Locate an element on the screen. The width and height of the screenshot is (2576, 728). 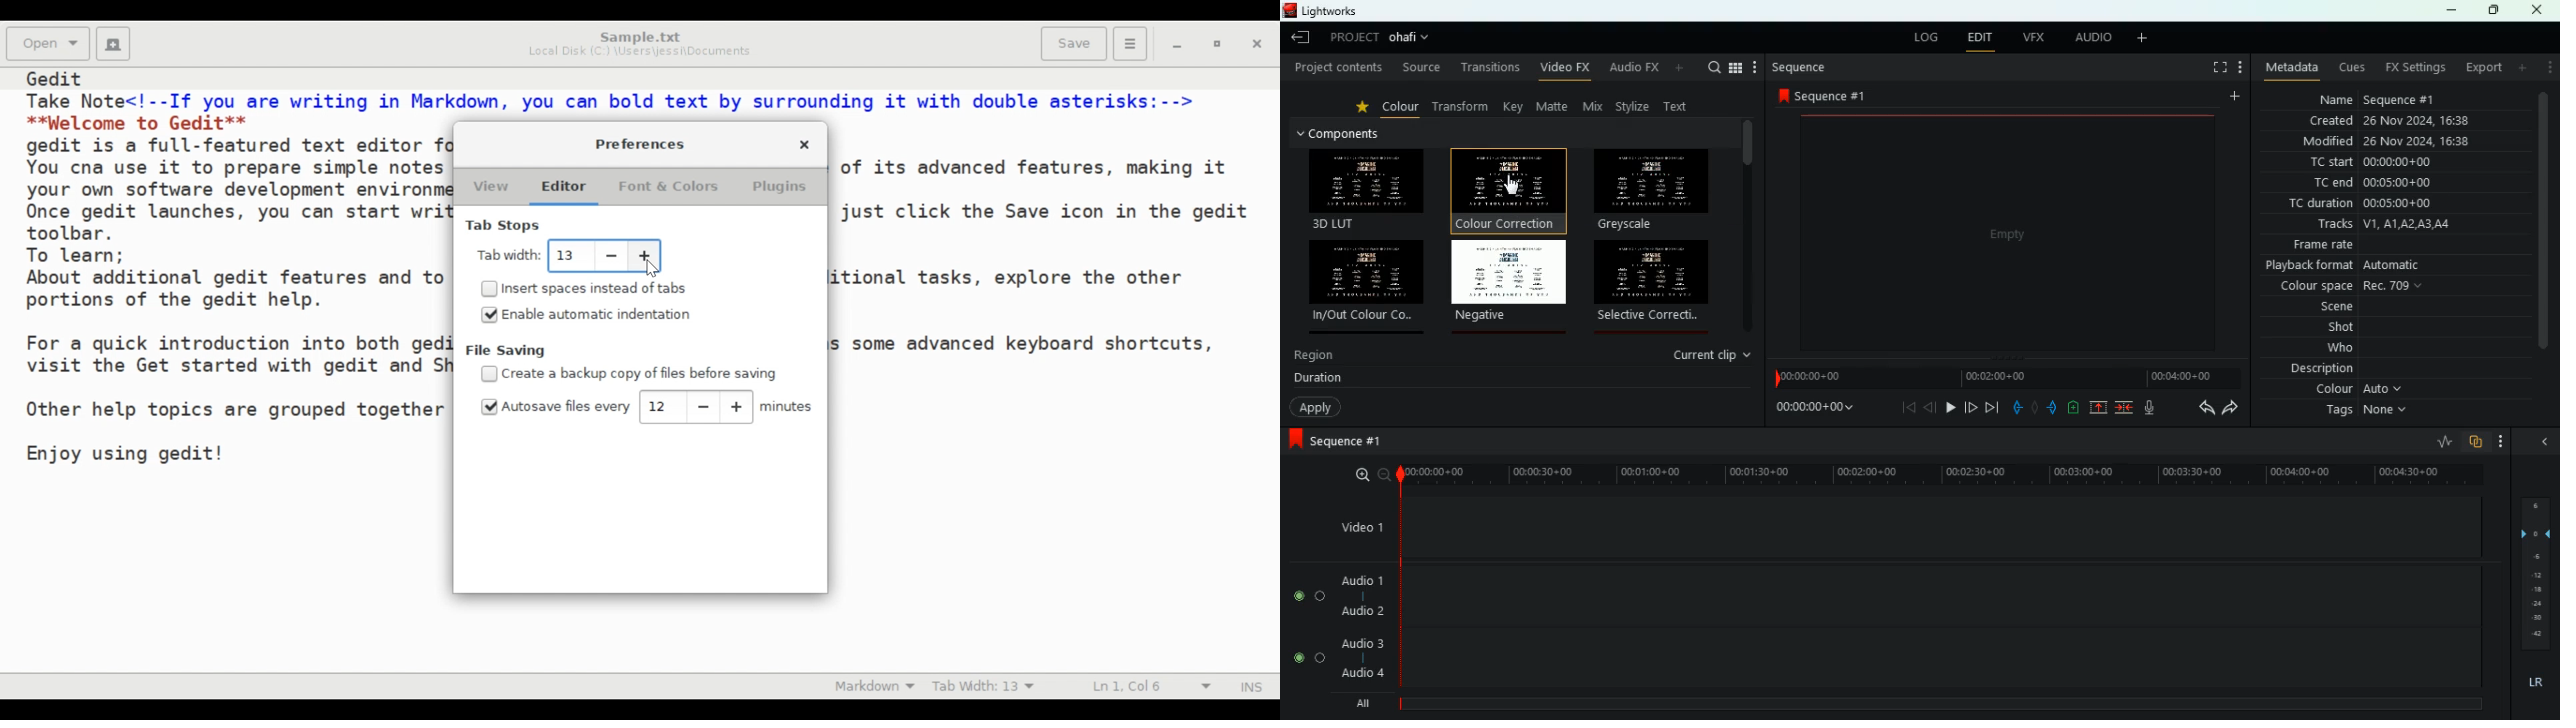
modified is located at coordinates (2389, 142).